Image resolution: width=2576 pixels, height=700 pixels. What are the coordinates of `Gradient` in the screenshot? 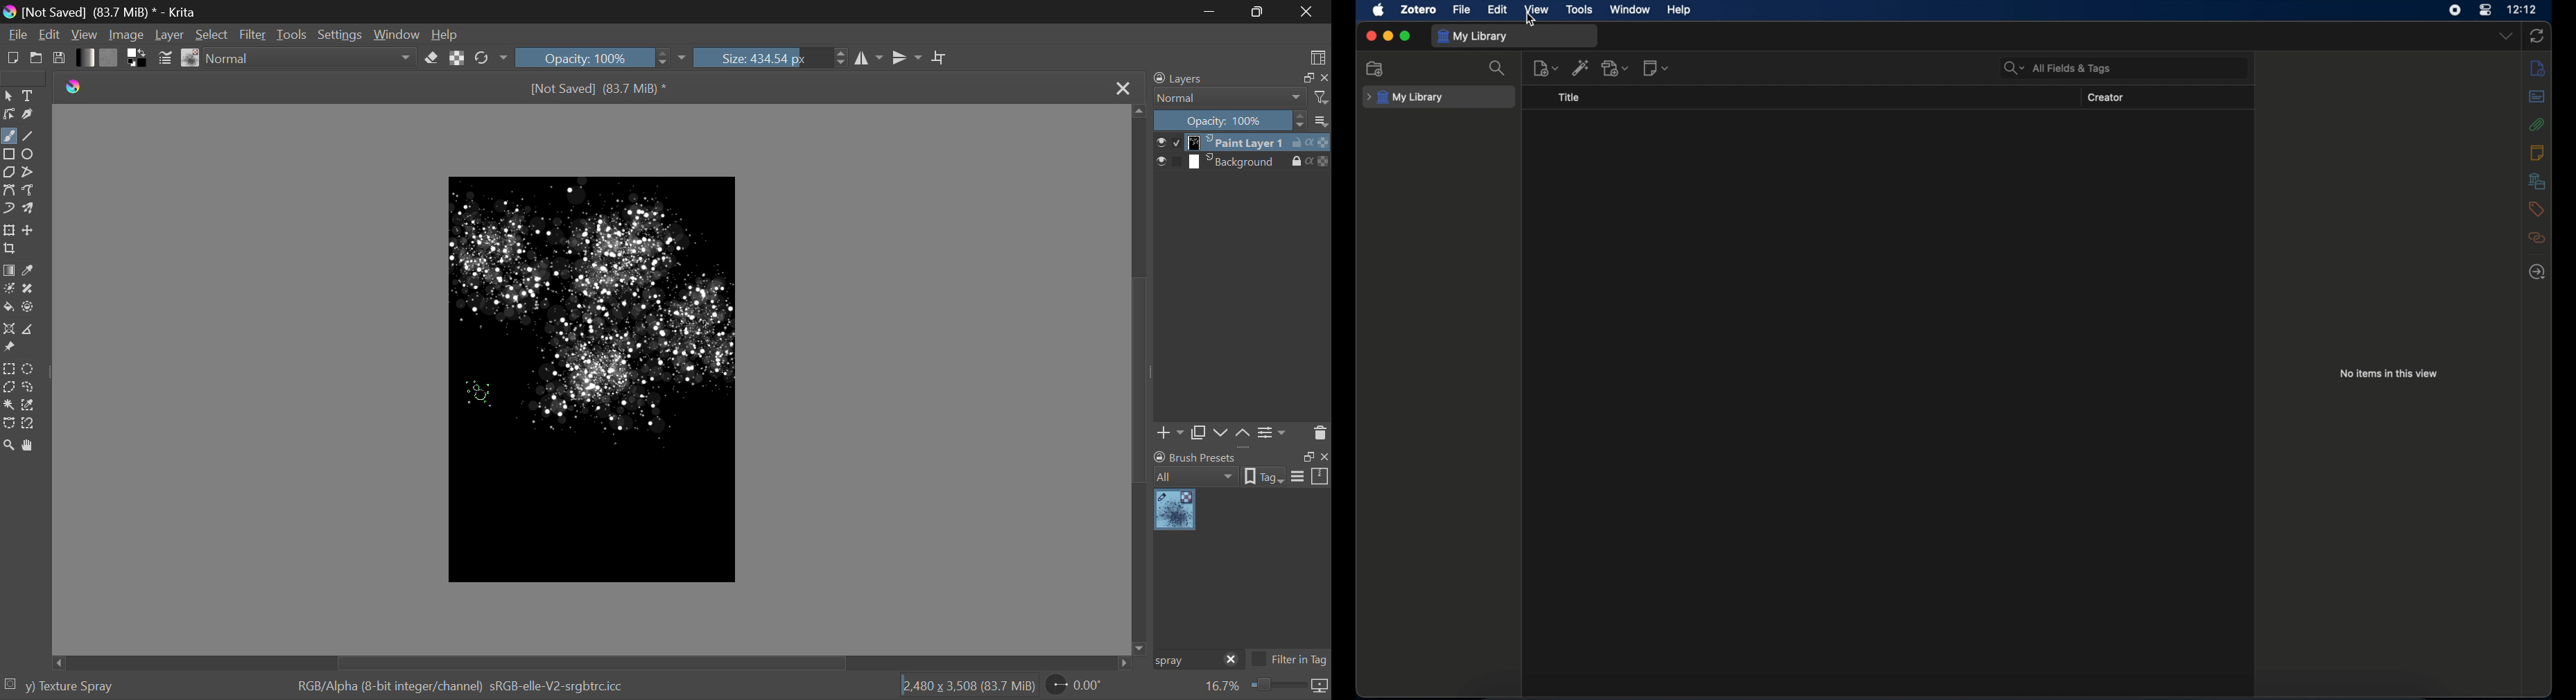 It's located at (86, 58).